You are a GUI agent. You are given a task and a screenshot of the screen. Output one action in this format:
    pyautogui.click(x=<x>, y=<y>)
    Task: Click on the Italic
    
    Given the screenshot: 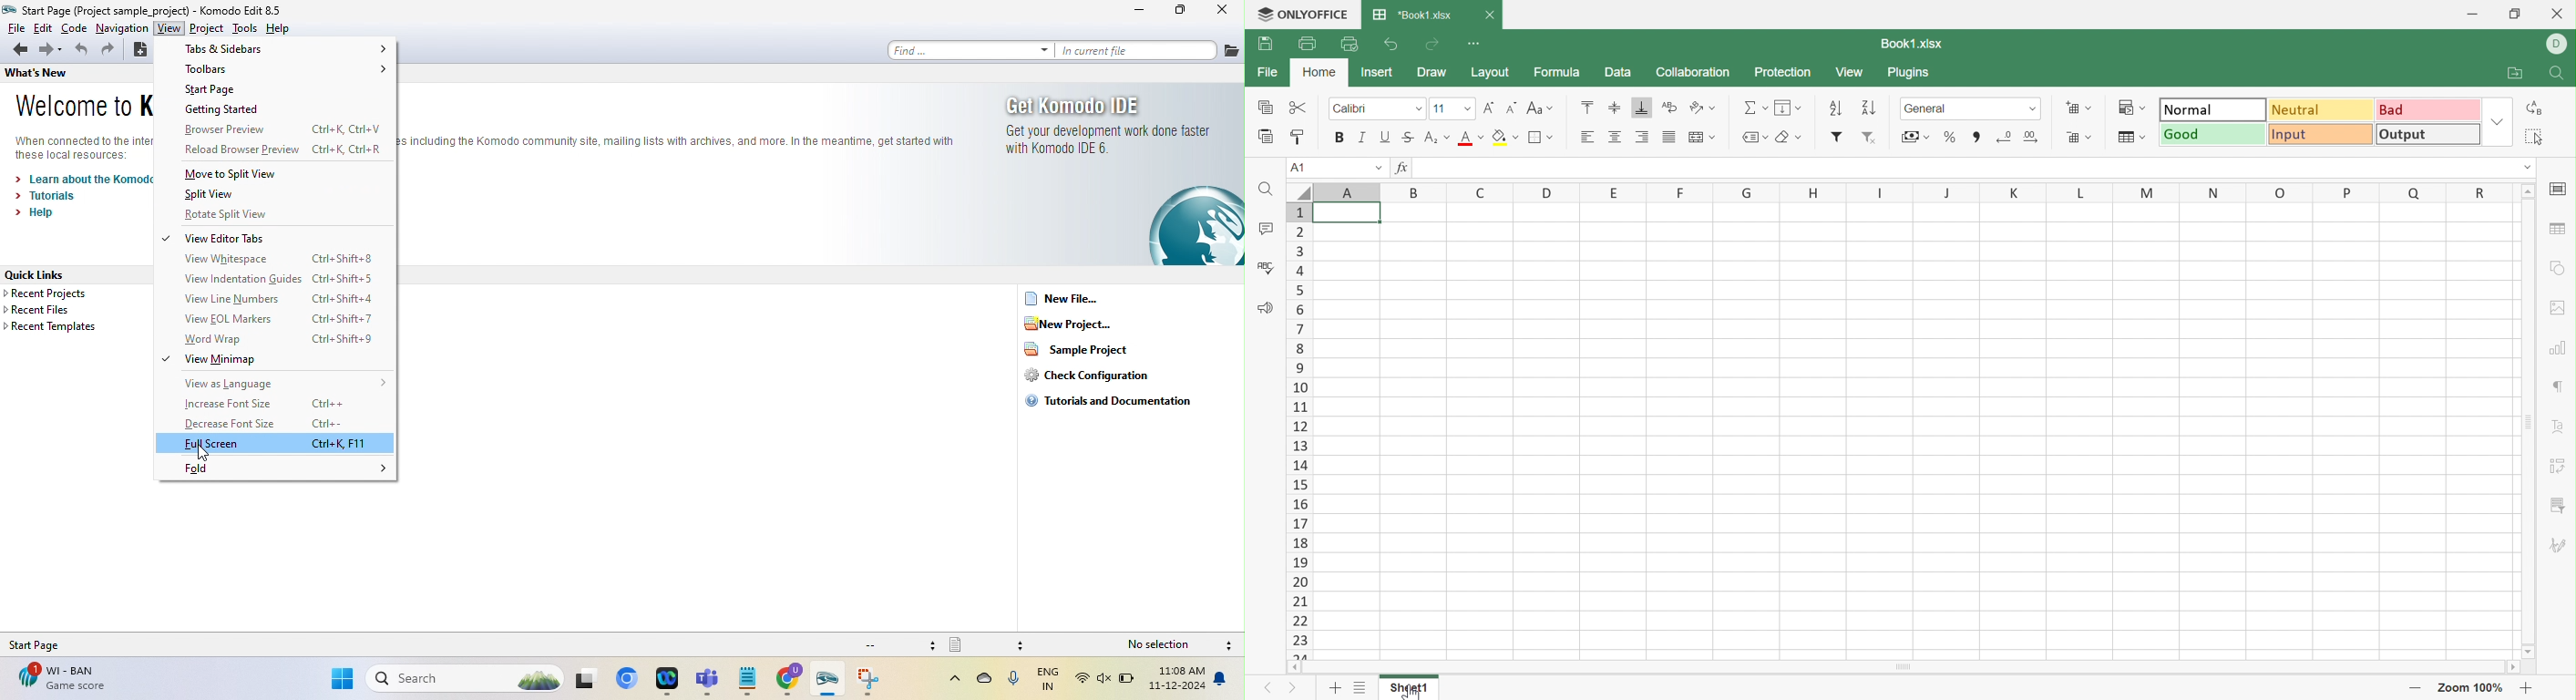 What is the action you would take?
    pyautogui.click(x=1362, y=137)
    